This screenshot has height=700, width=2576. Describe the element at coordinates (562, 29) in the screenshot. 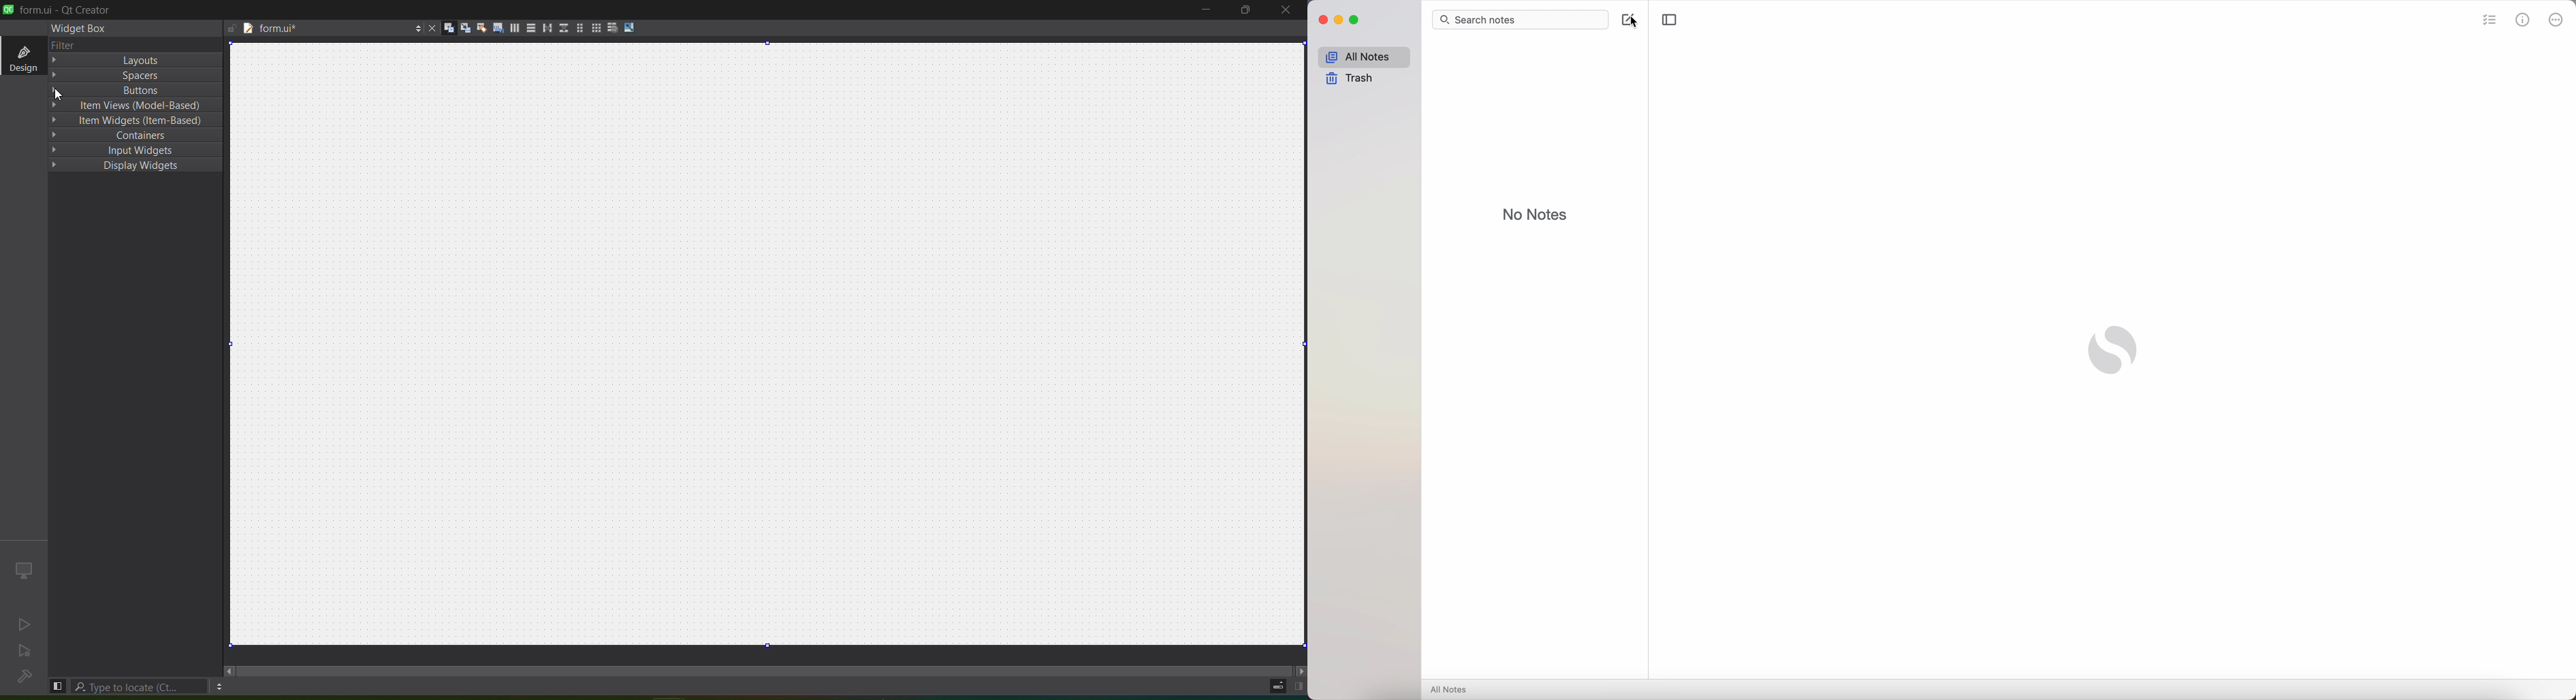

I see `layout vertical splitter` at that location.